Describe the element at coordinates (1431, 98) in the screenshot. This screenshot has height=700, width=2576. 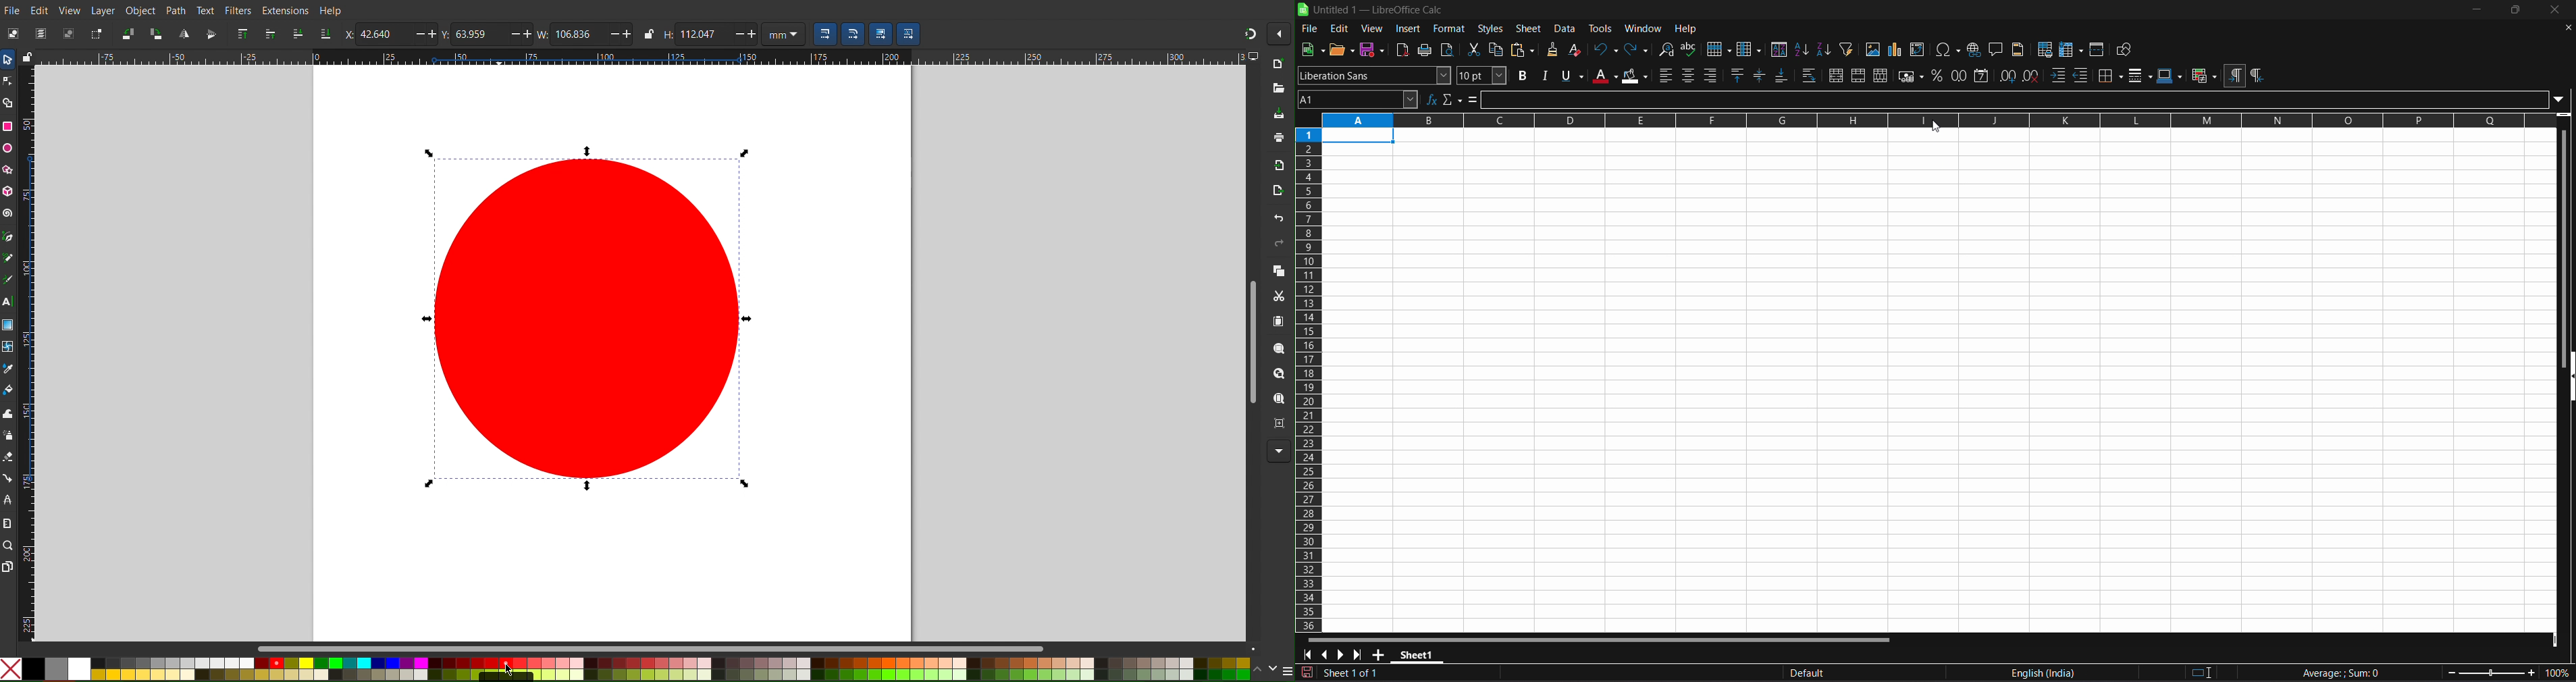
I see `function wizard` at that location.